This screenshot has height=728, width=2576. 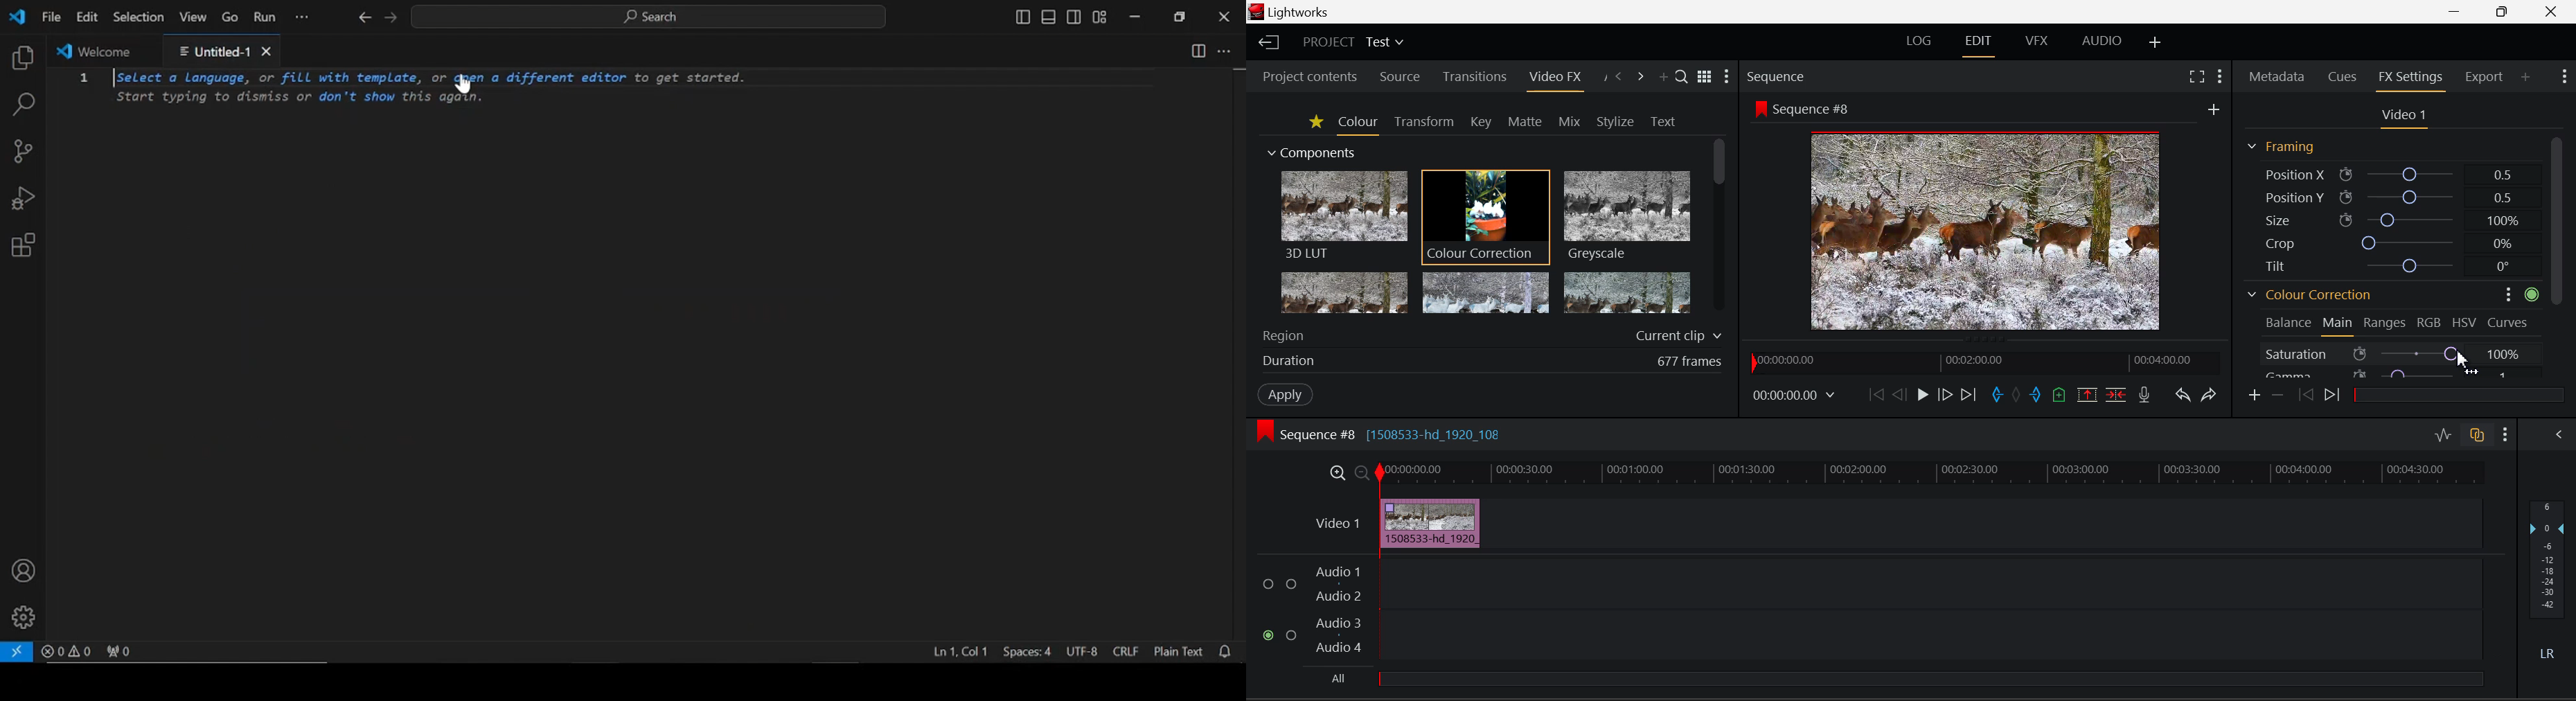 What do you see at coordinates (2214, 107) in the screenshot?
I see `add` at bounding box center [2214, 107].